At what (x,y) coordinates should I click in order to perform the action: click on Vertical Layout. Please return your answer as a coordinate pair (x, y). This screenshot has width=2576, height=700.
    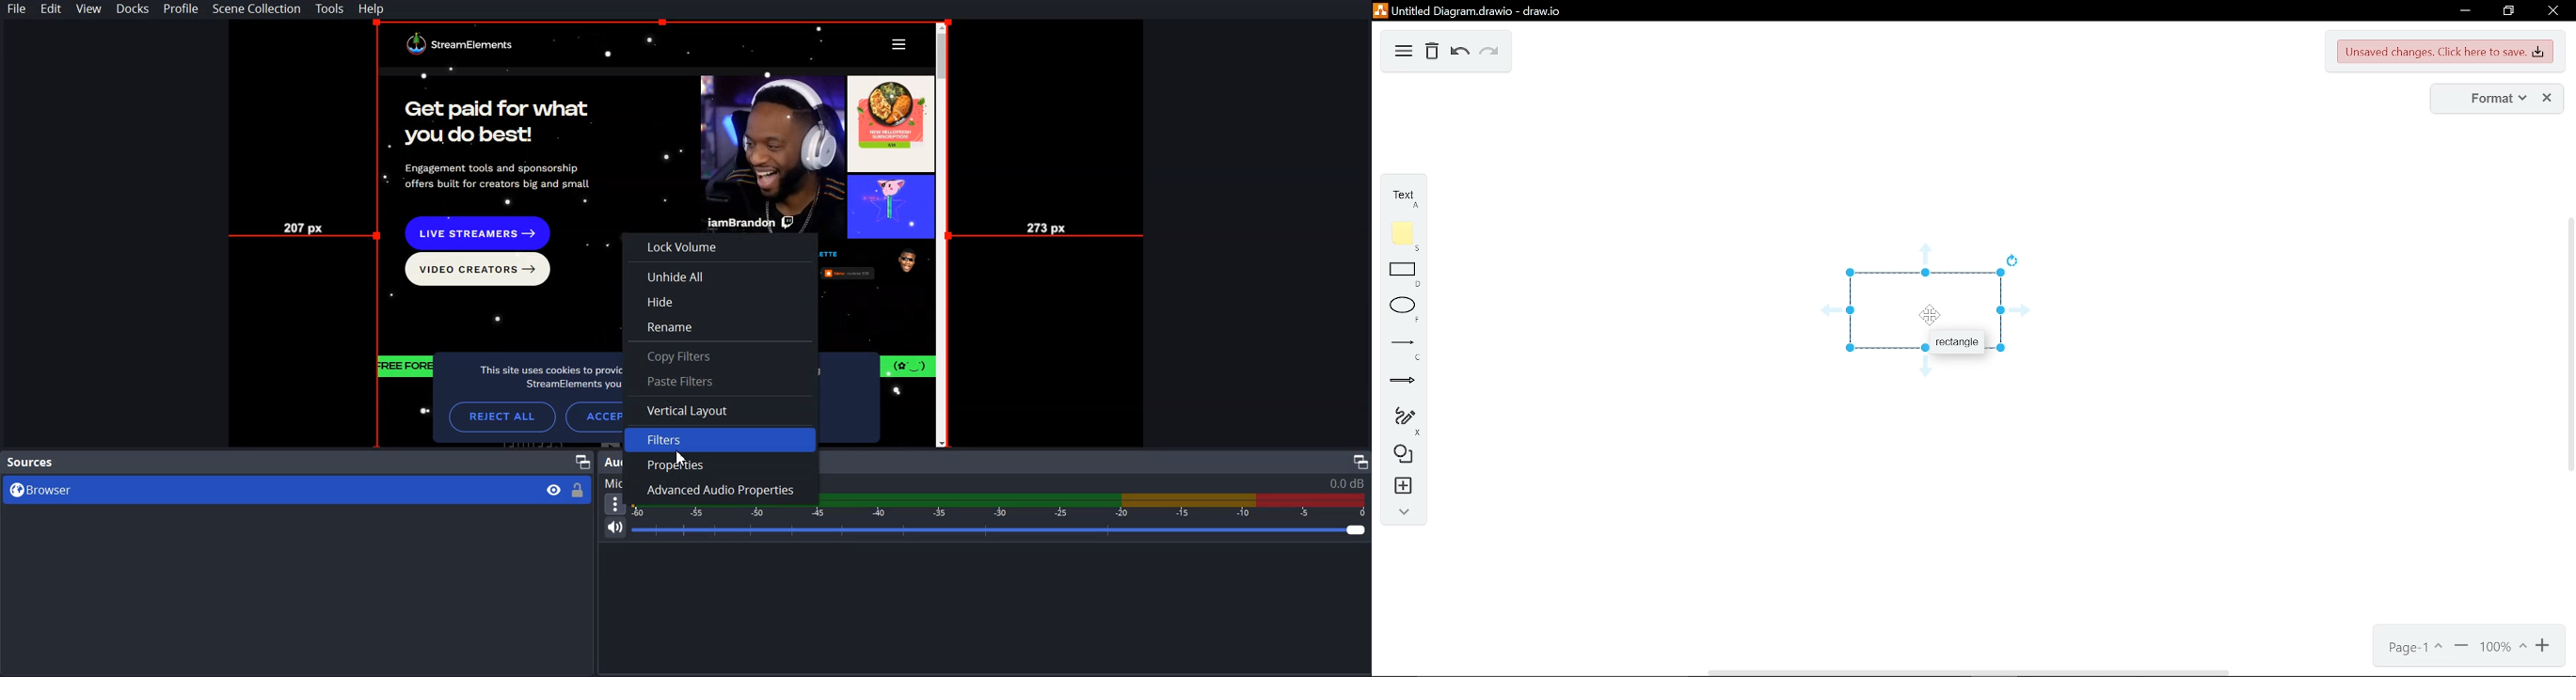
    Looking at the image, I should click on (722, 411).